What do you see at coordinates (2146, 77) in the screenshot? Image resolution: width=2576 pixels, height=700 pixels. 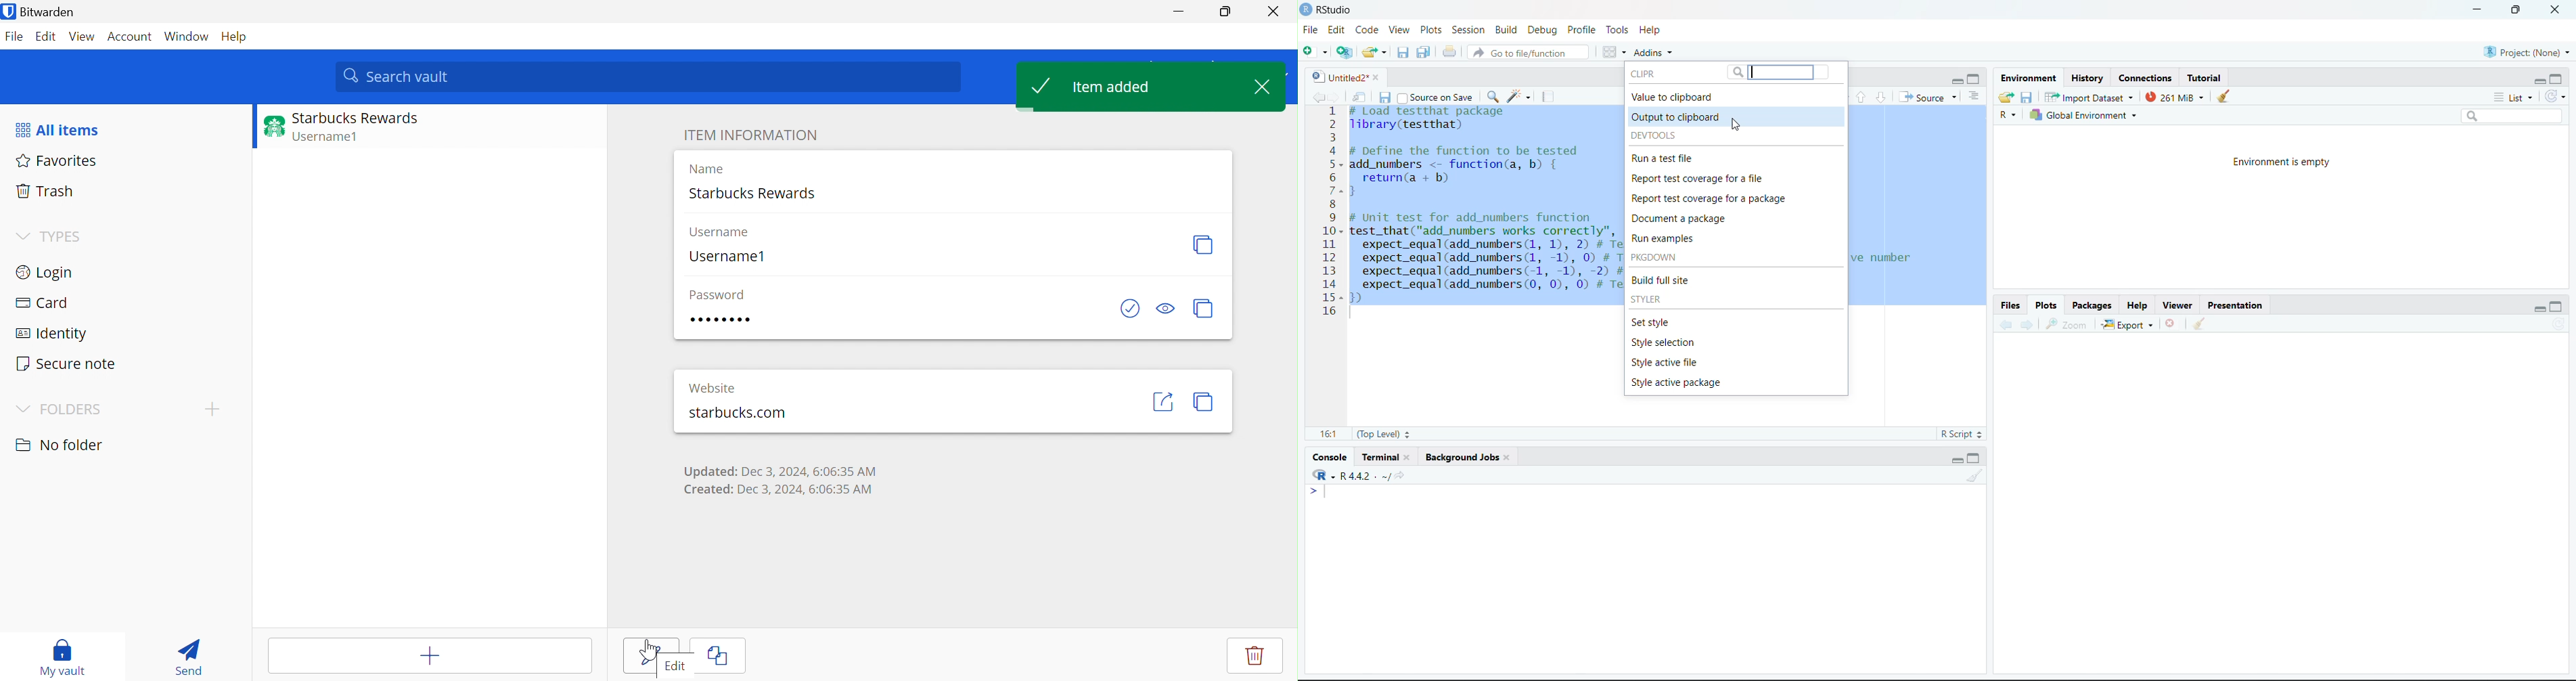 I see `Connections` at bounding box center [2146, 77].